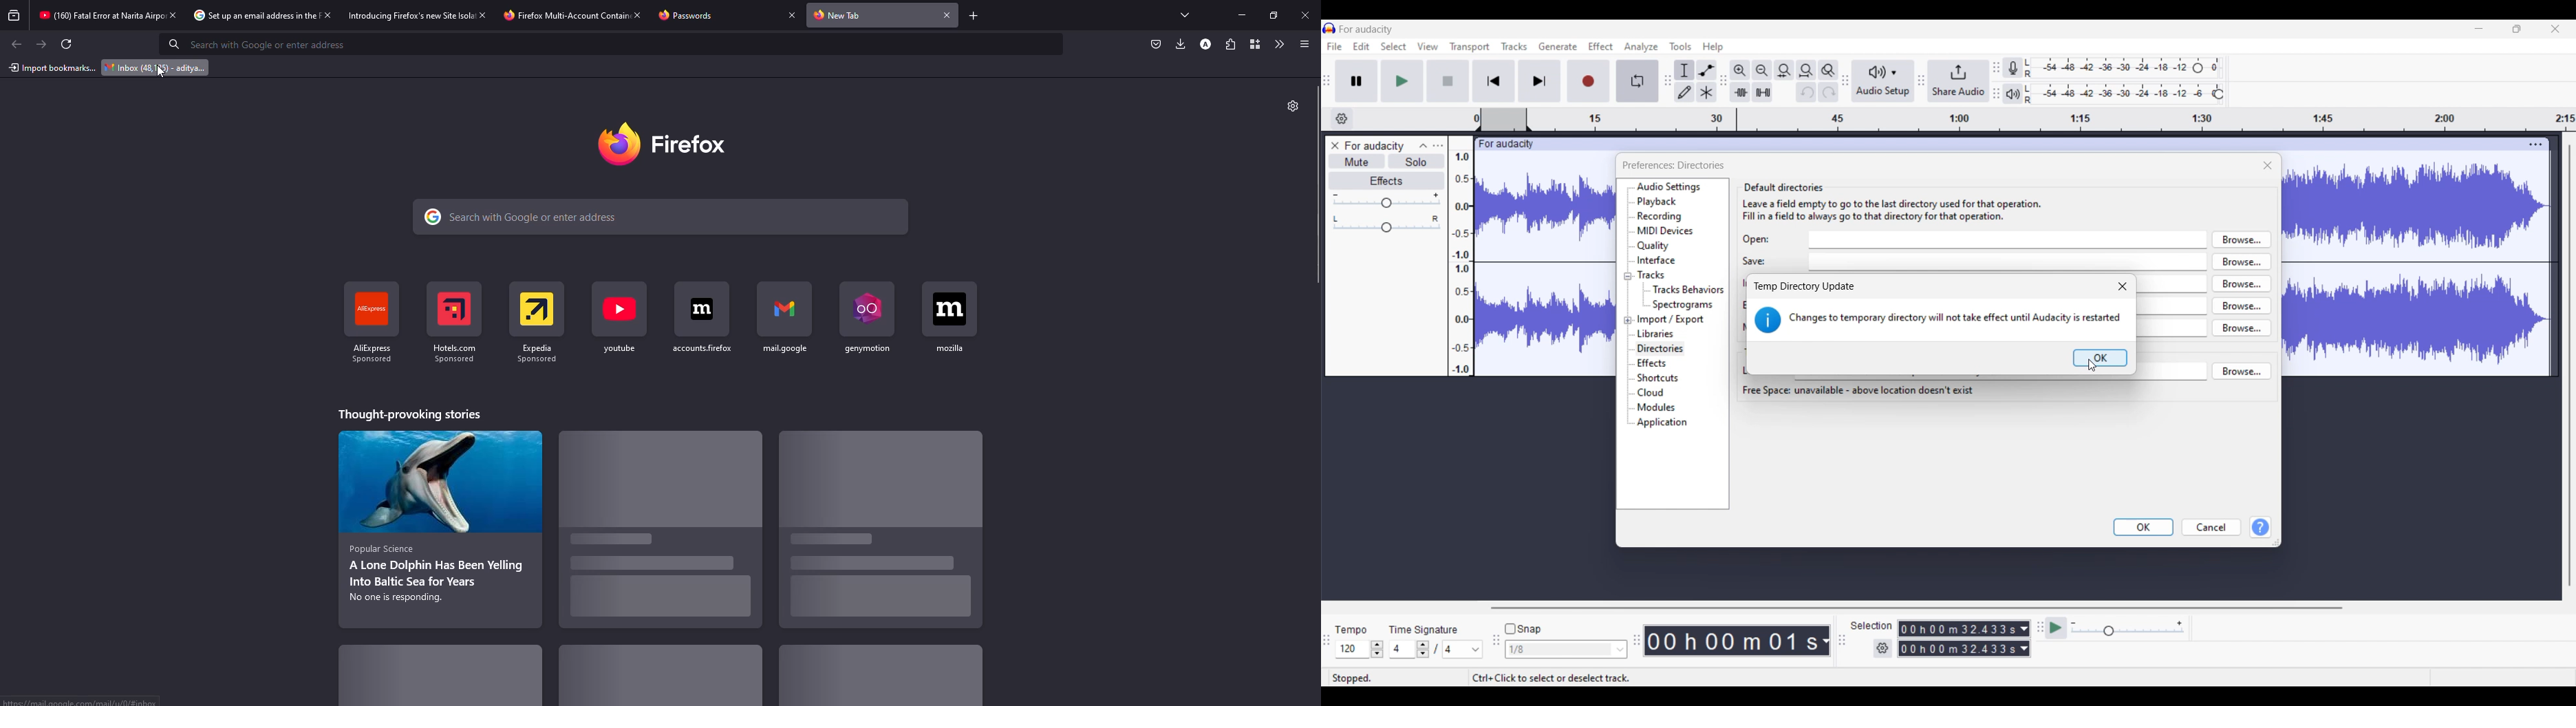 The width and height of the screenshot is (2576, 728). Describe the element at coordinates (1915, 608) in the screenshot. I see `Horizontal scroll bar` at that location.